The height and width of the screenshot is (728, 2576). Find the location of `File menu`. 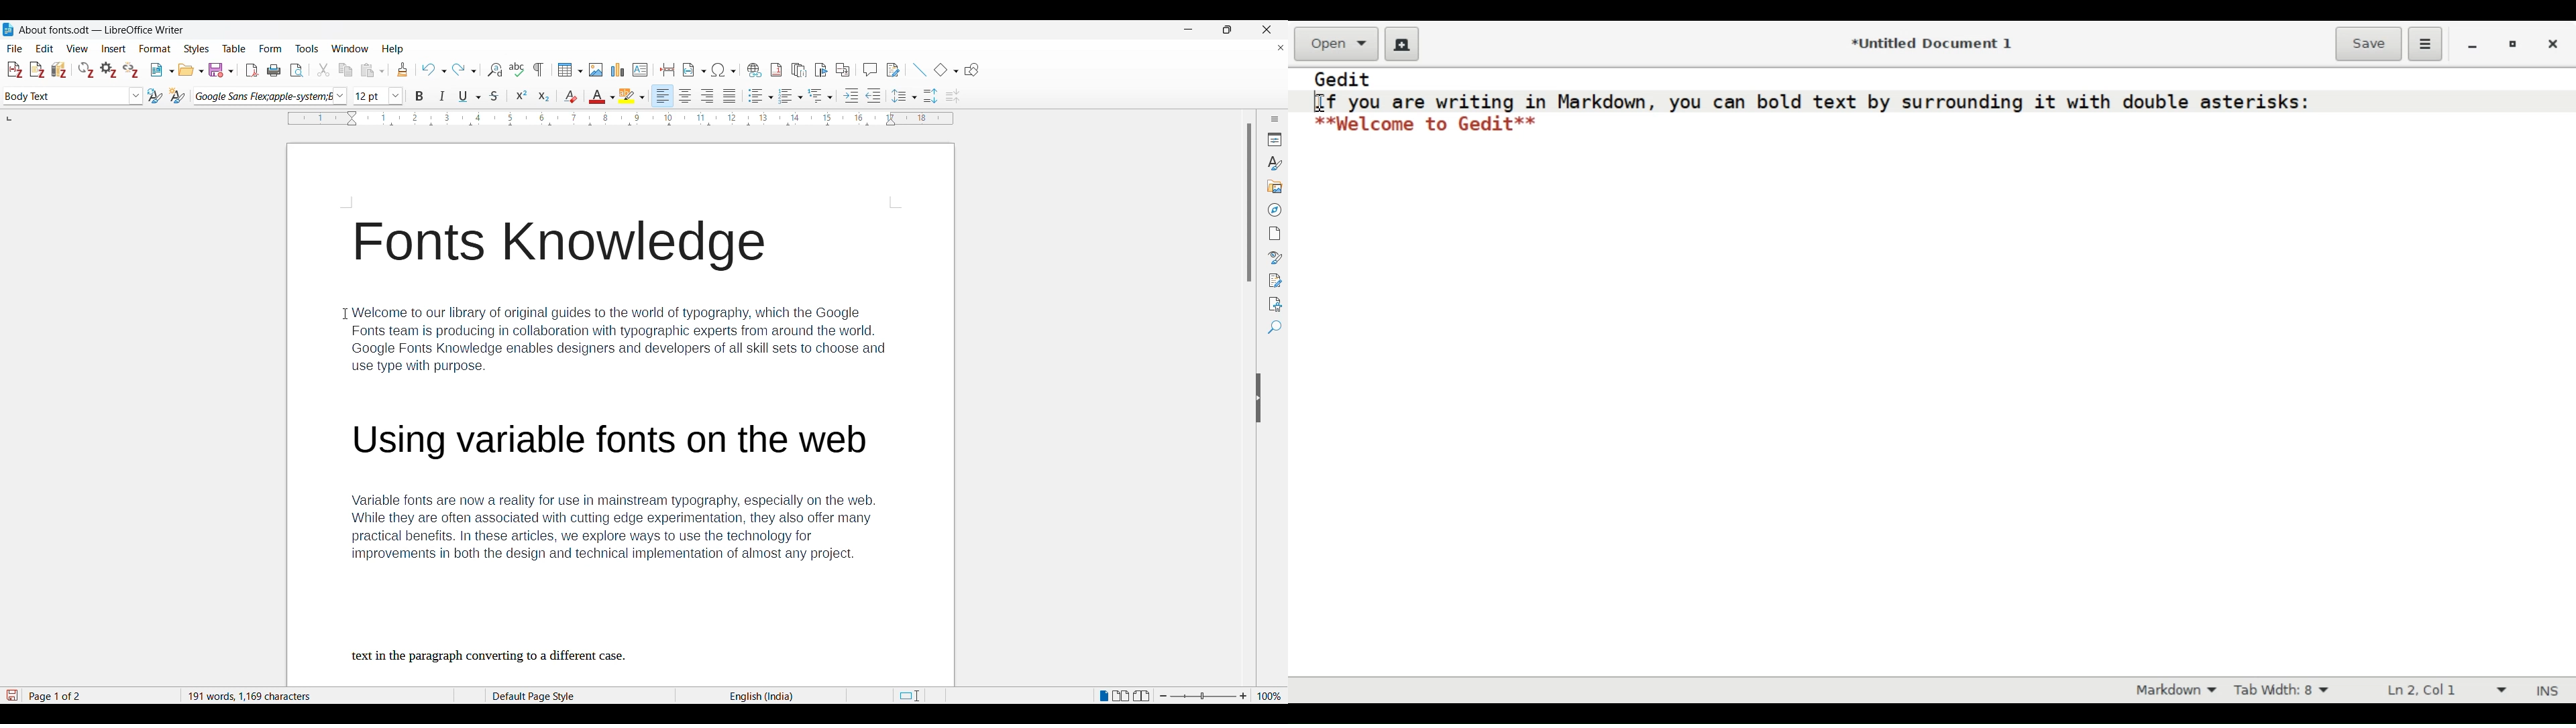

File menu is located at coordinates (15, 49).